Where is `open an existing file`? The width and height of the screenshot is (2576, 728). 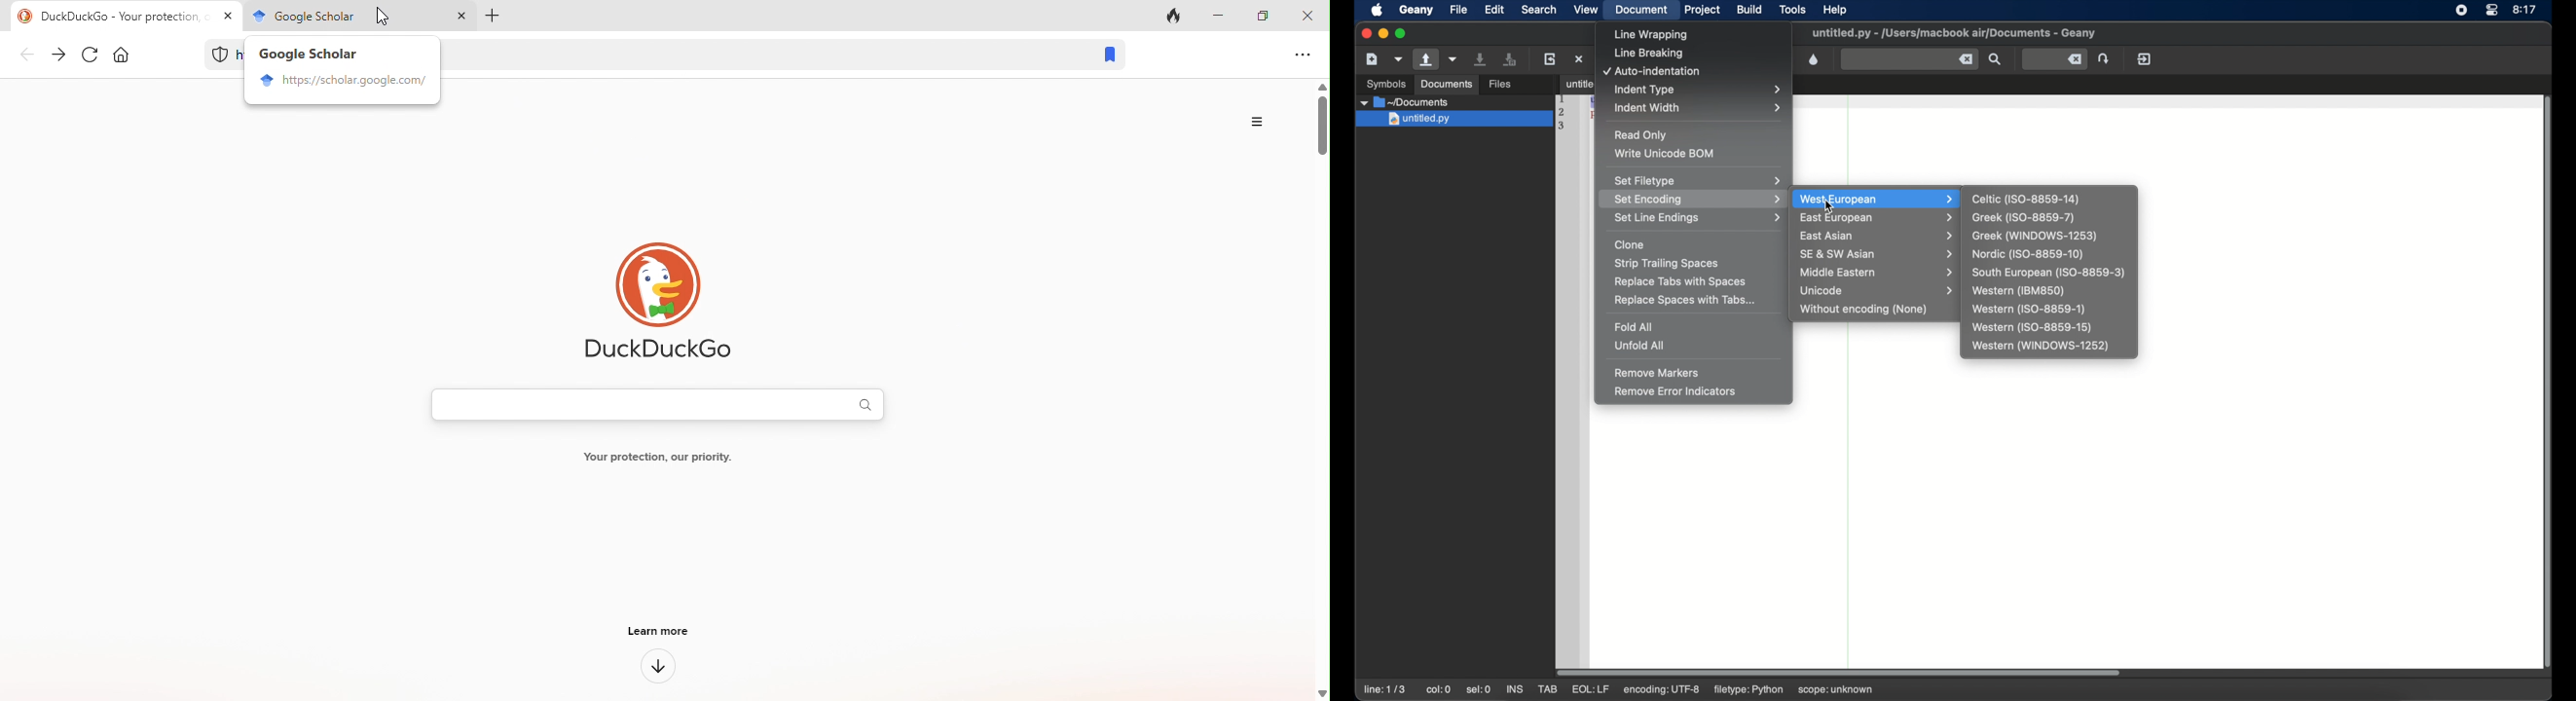 open an existing file is located at coordinates (1426, 60).